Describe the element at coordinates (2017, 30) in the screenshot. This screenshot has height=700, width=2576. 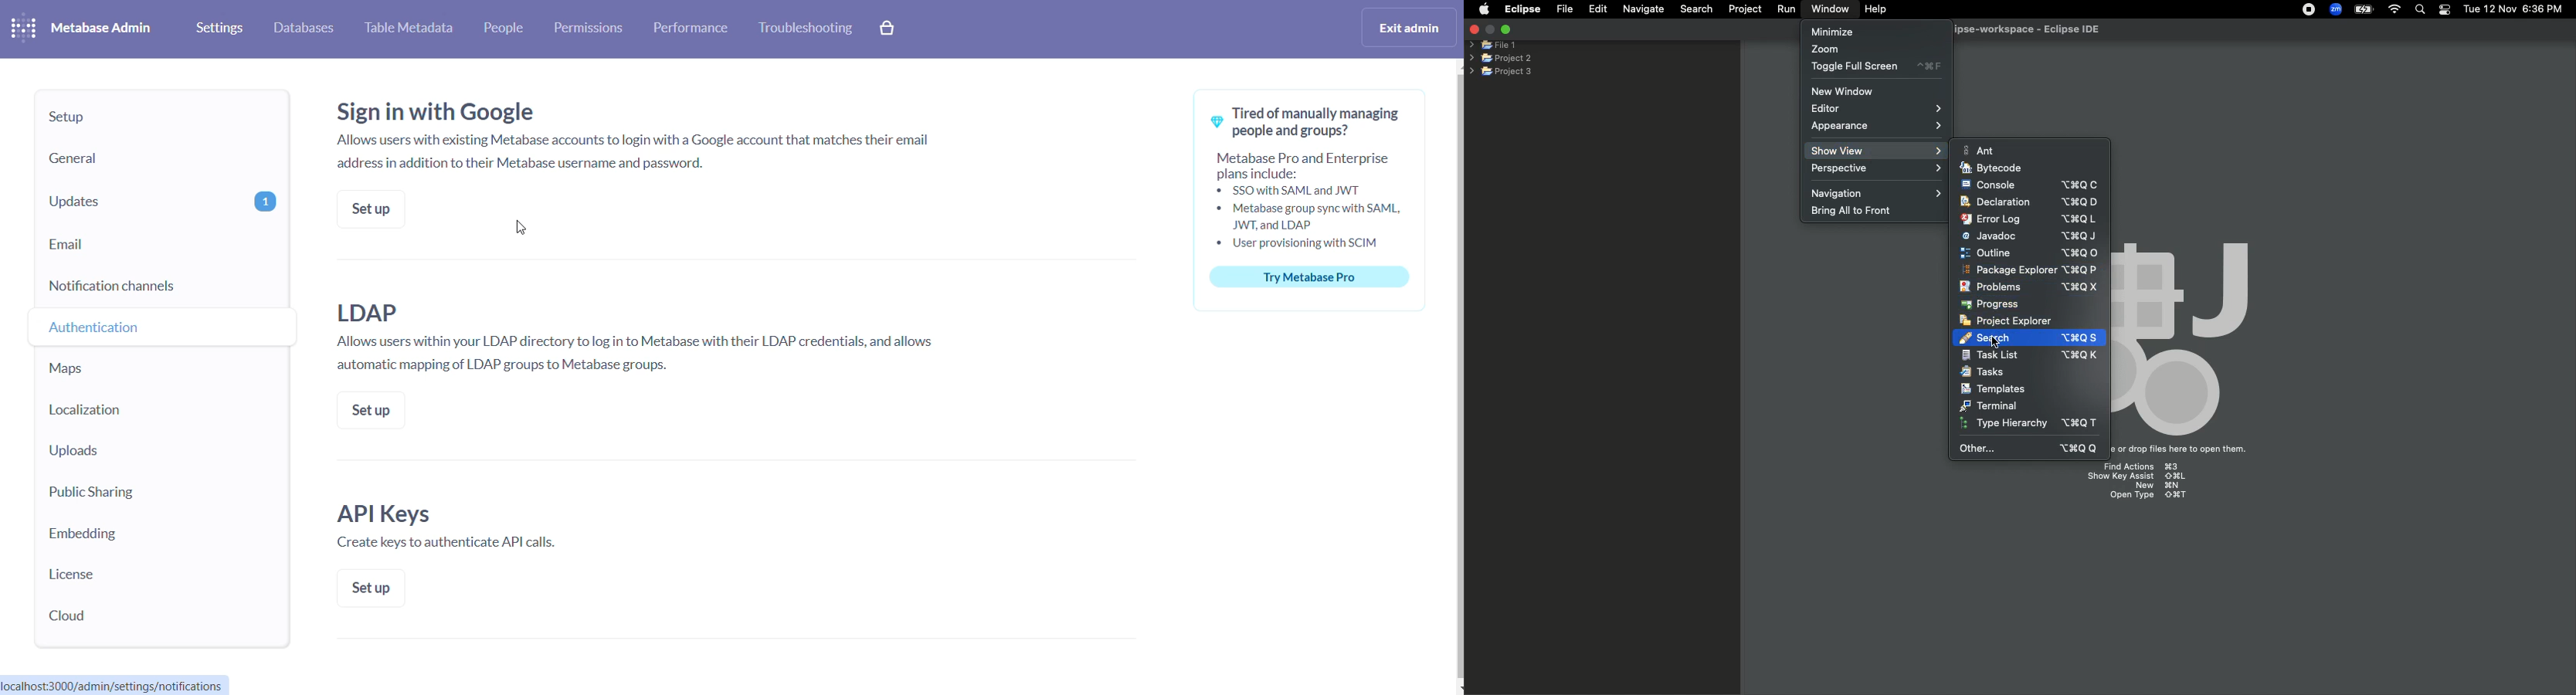
I see `Eclipse IDE` at that location.